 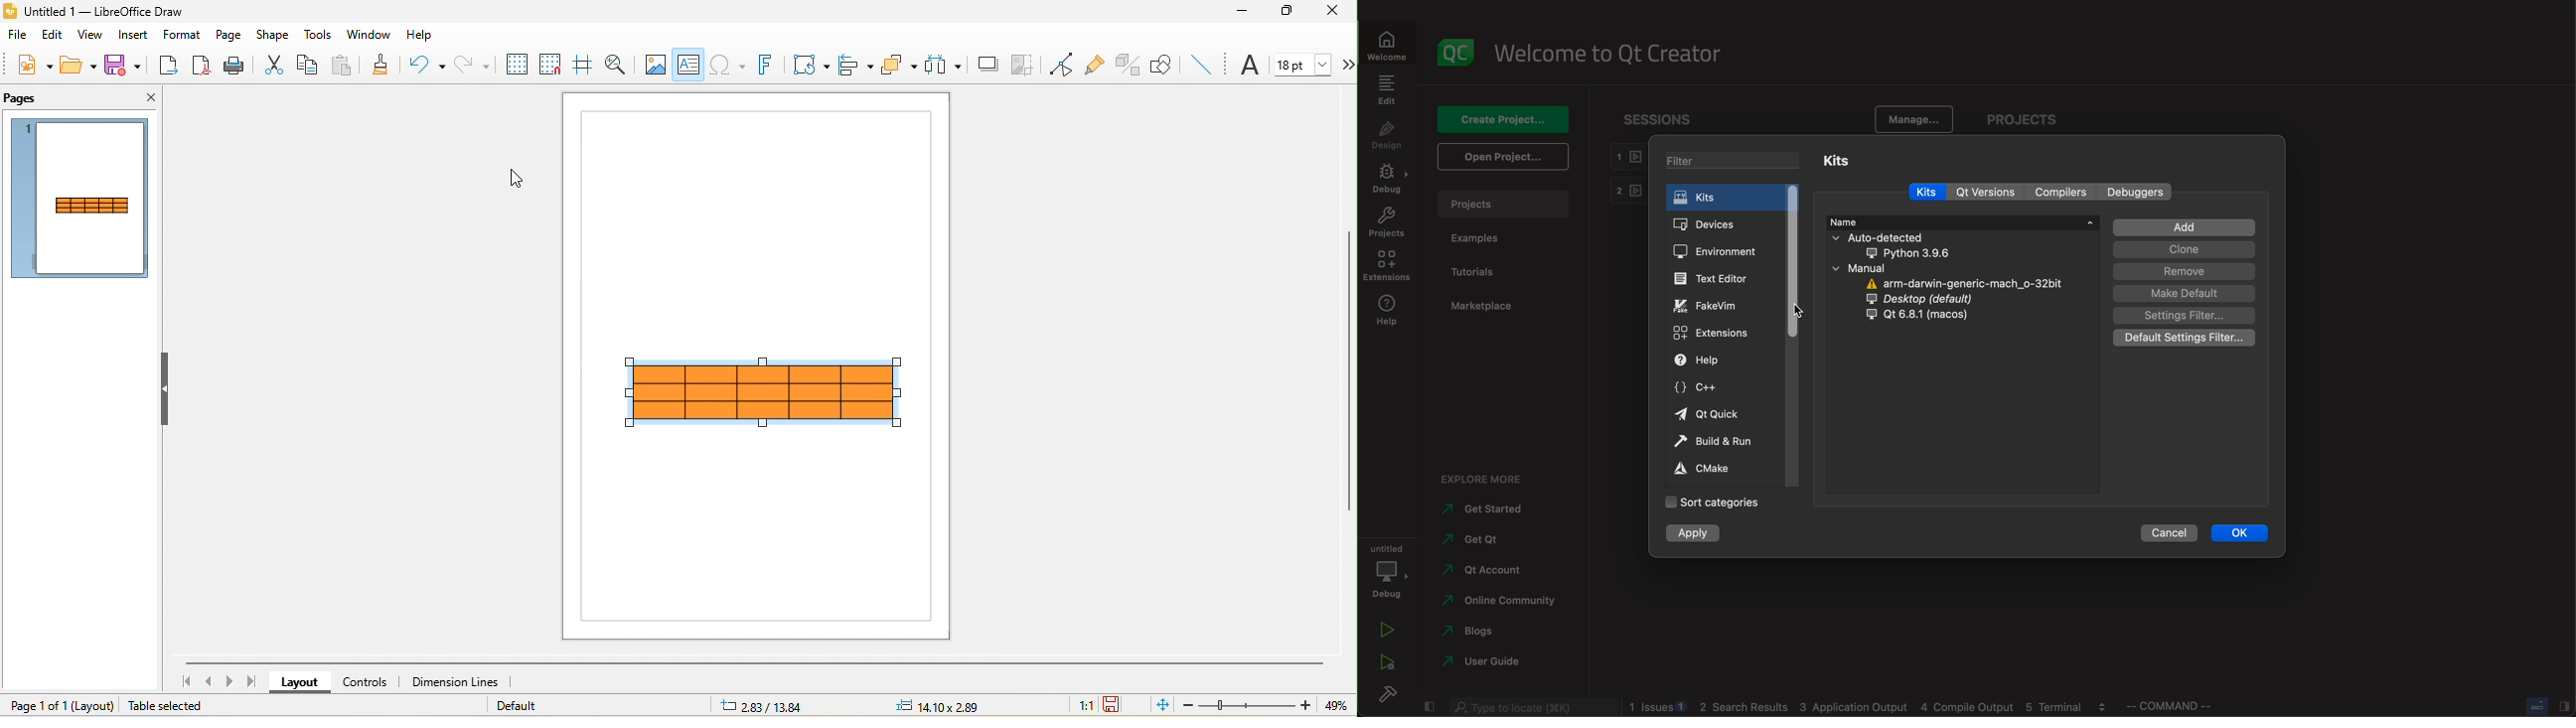 I want to click on projects, so click(x=1387, y=223).